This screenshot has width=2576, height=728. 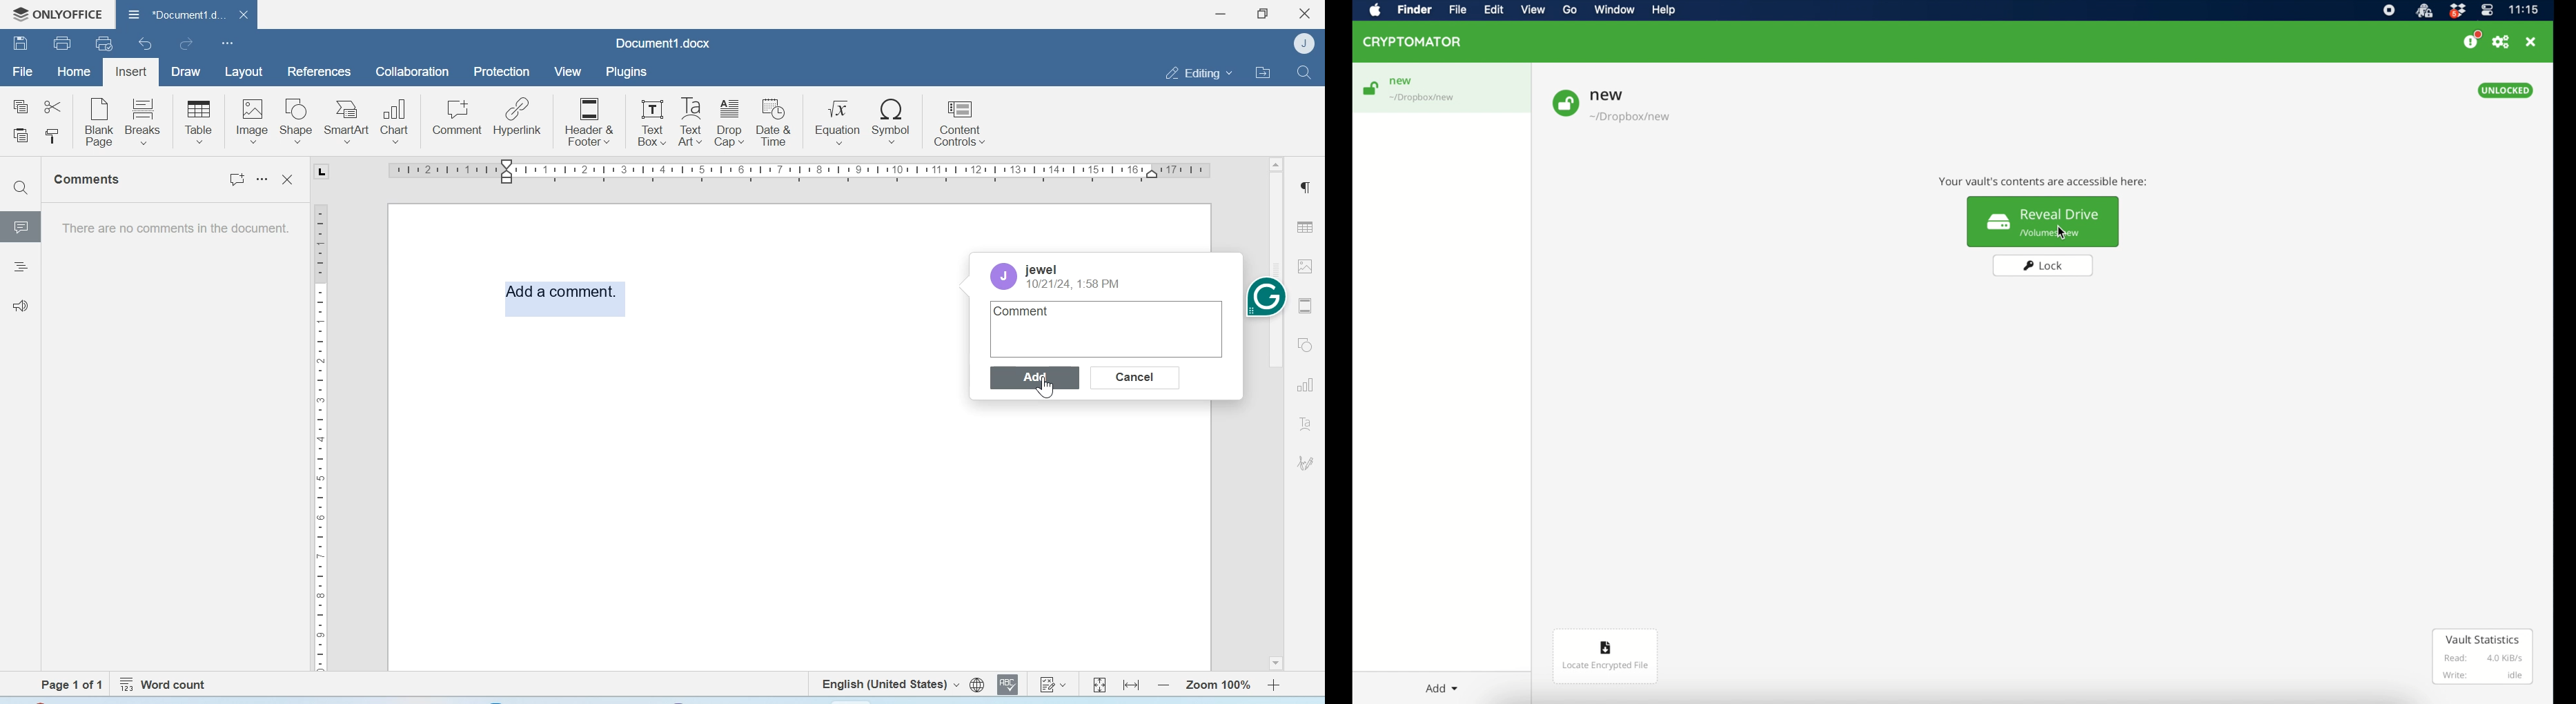 What do you see at coordinates (1414, 10) in the screenshot?
I see `finder` at bounding box center [1414, 10].